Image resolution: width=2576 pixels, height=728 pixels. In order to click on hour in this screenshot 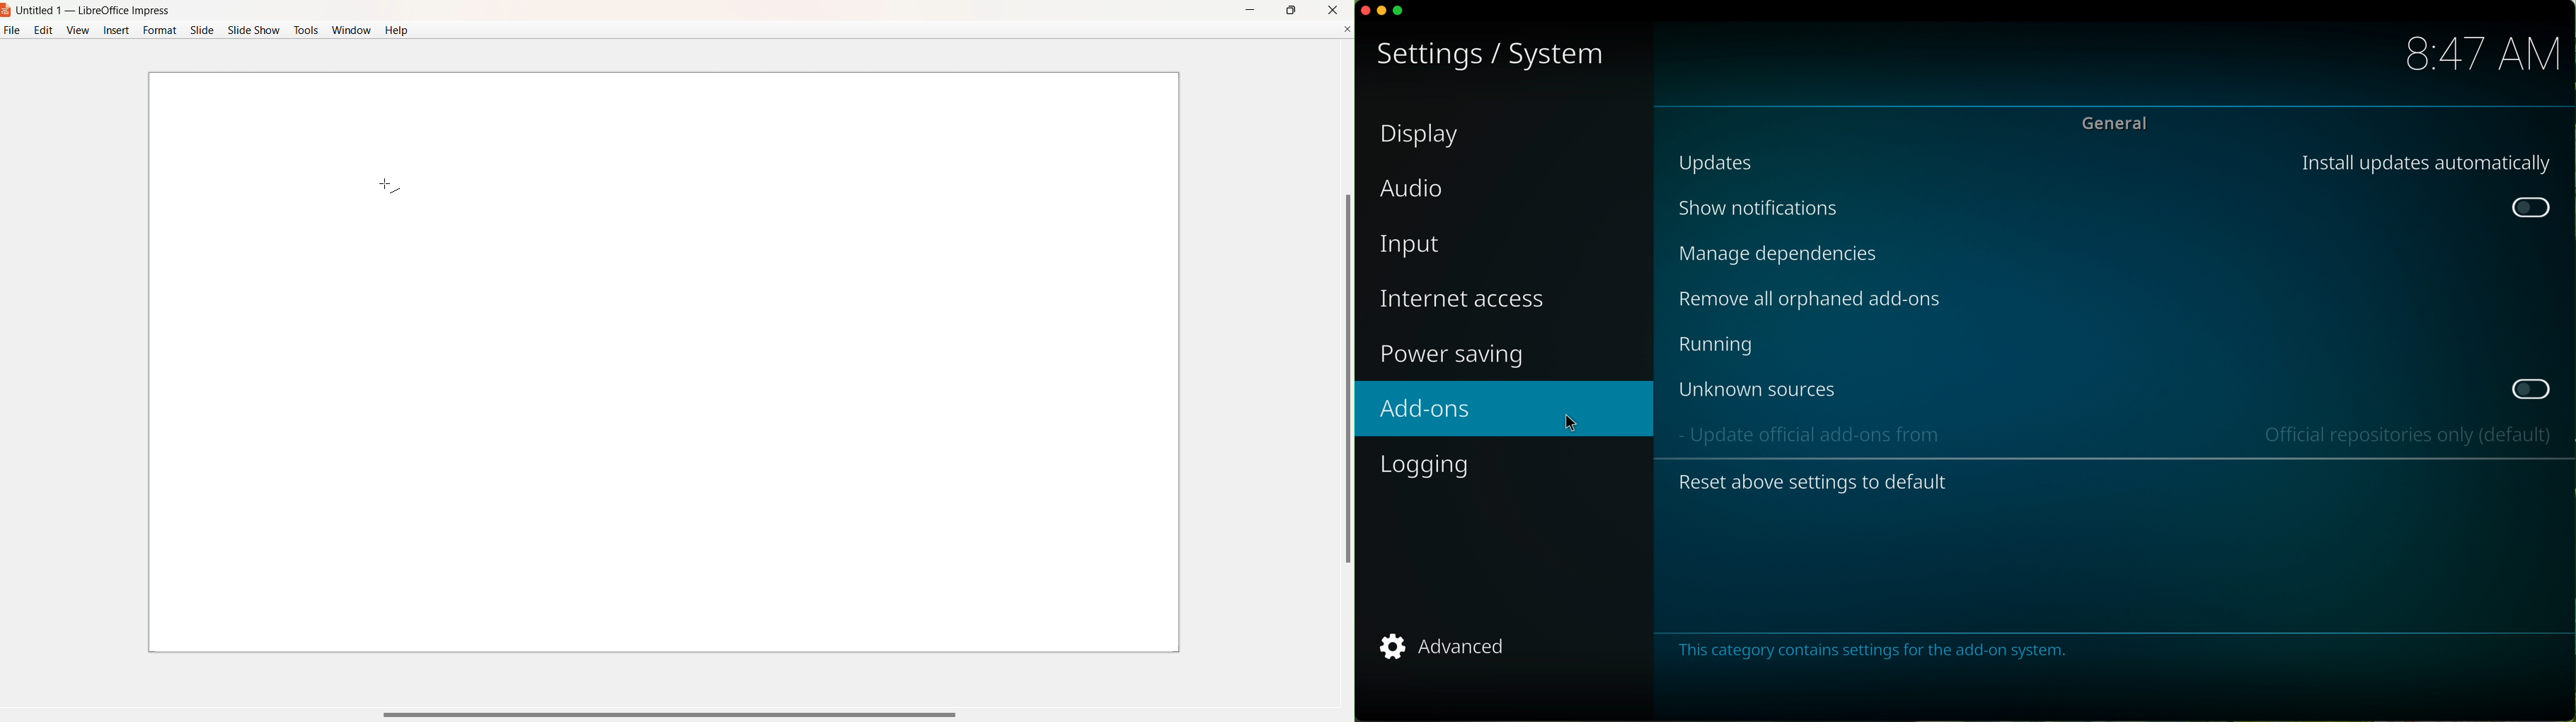, I will do `click(2477, 55)`.